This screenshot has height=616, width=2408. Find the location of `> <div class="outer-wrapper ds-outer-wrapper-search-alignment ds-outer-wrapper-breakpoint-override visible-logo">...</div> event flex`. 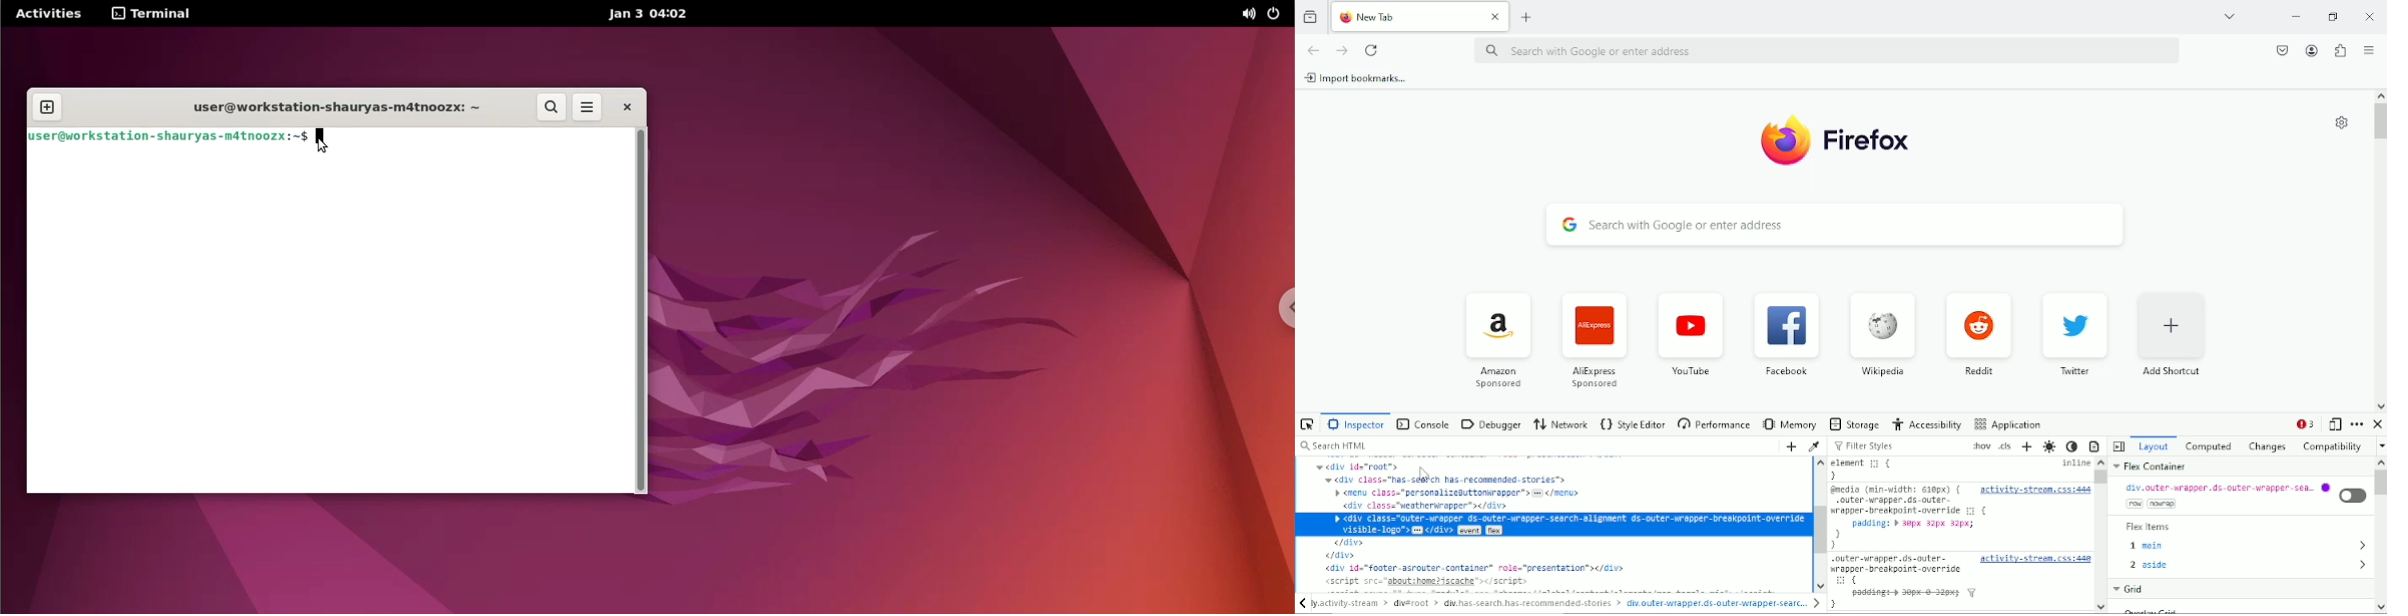

> <div class="outer-wrapper ds-outer-wrapper-search-alignment ds-outer-wrapper-breakpoint-override visible-logo">...</div> event flex is located at coordinates (1568, 523).